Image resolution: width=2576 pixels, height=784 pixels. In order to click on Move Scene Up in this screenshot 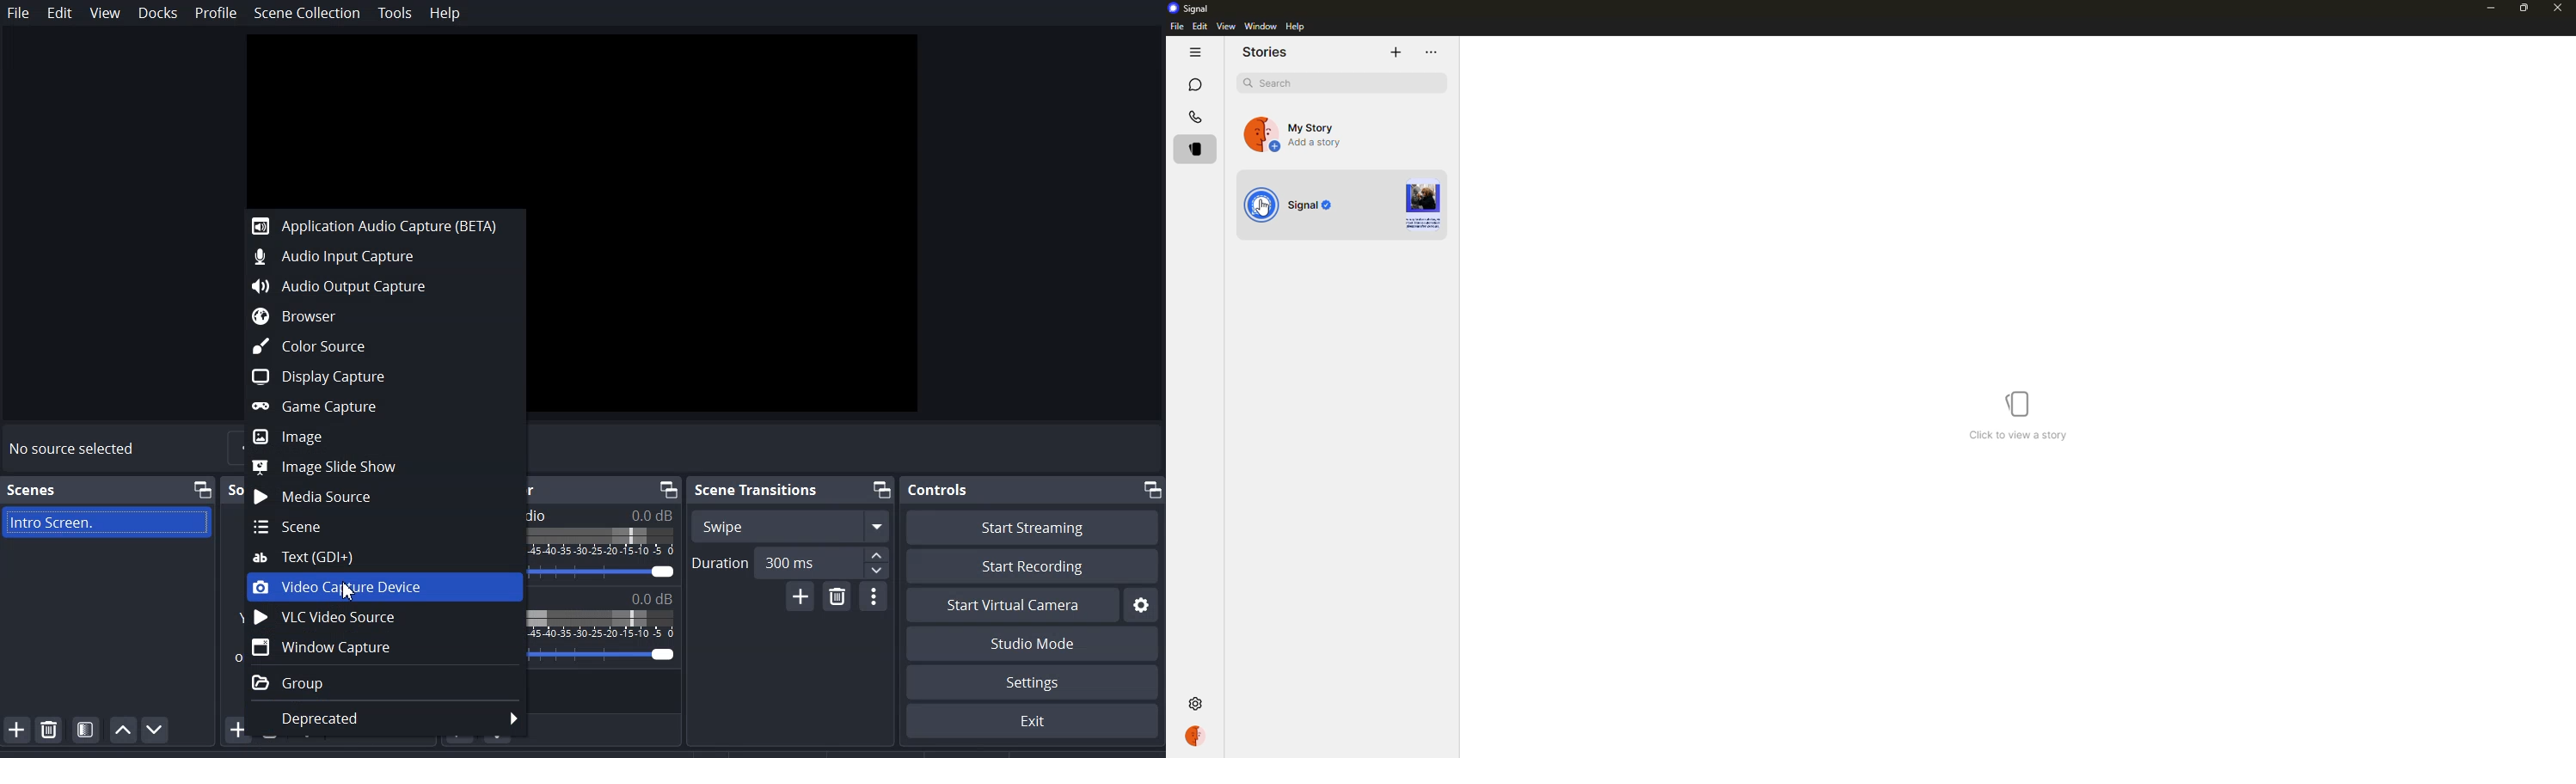, I will do `click(123, 730)`.